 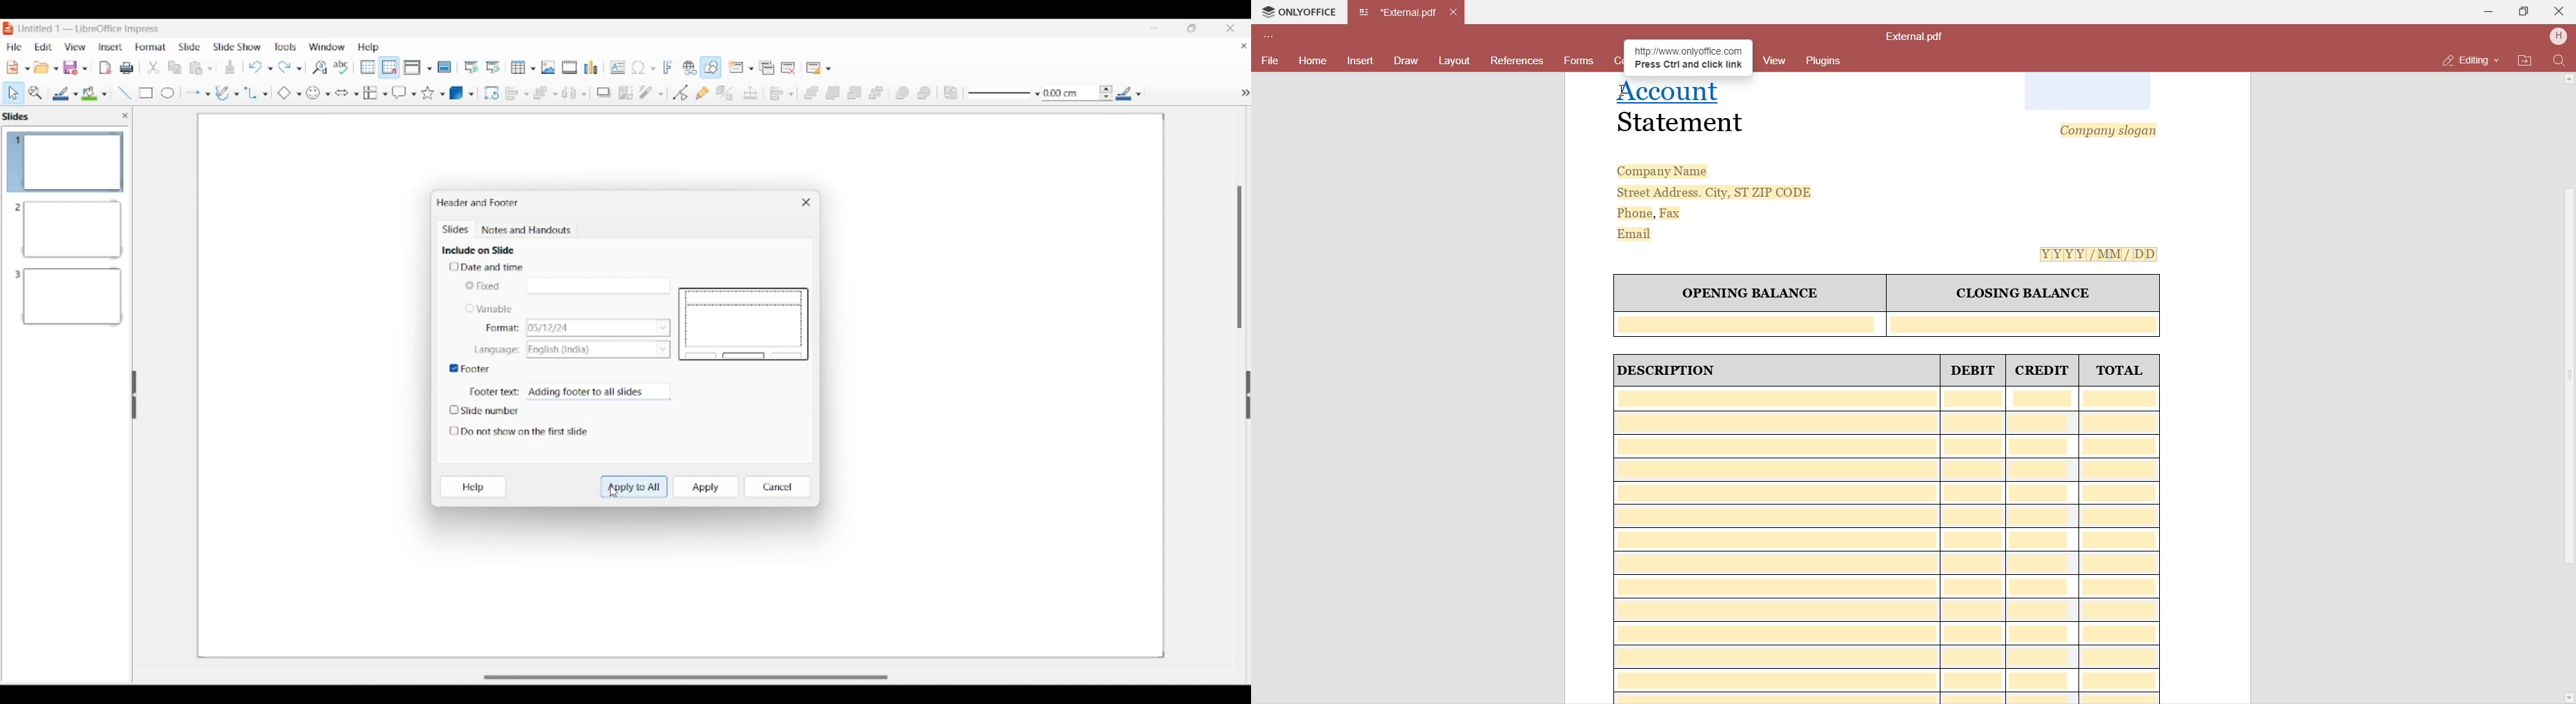 I want to click on Help, so click(x=473, y=487).